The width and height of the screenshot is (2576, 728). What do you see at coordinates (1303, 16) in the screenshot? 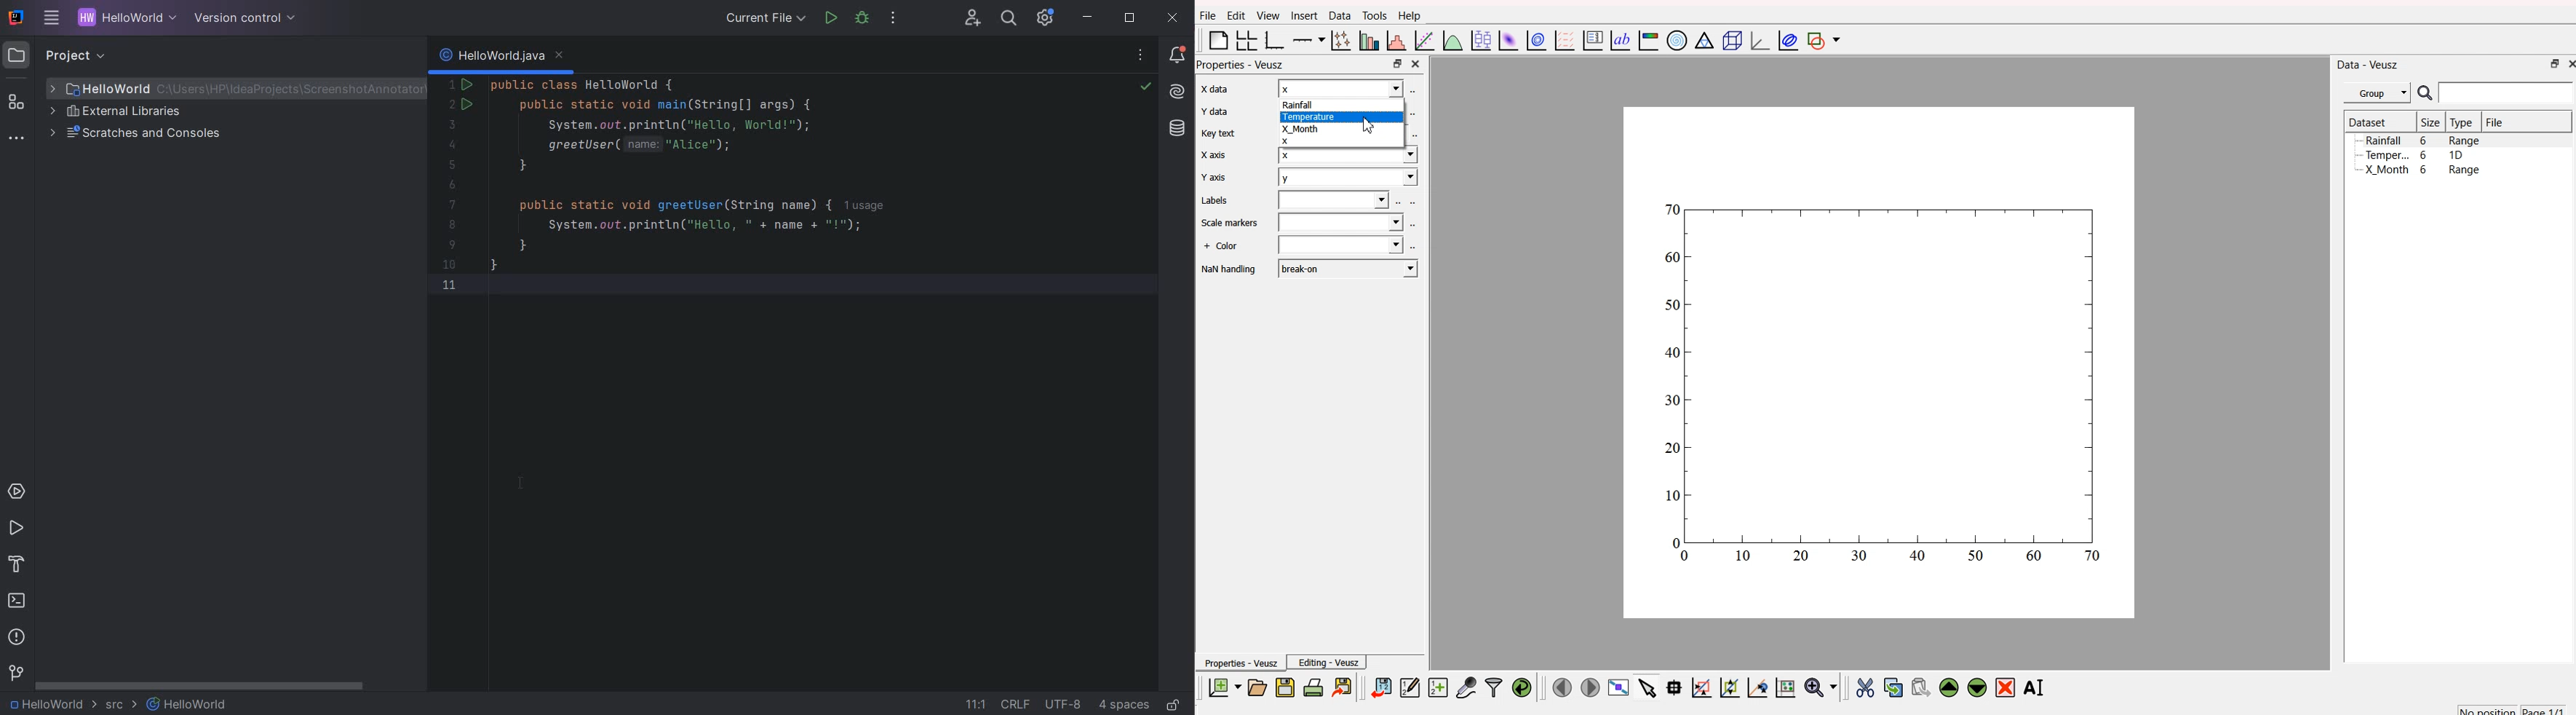
I see `Insert` at bounding box center [1303, 16].